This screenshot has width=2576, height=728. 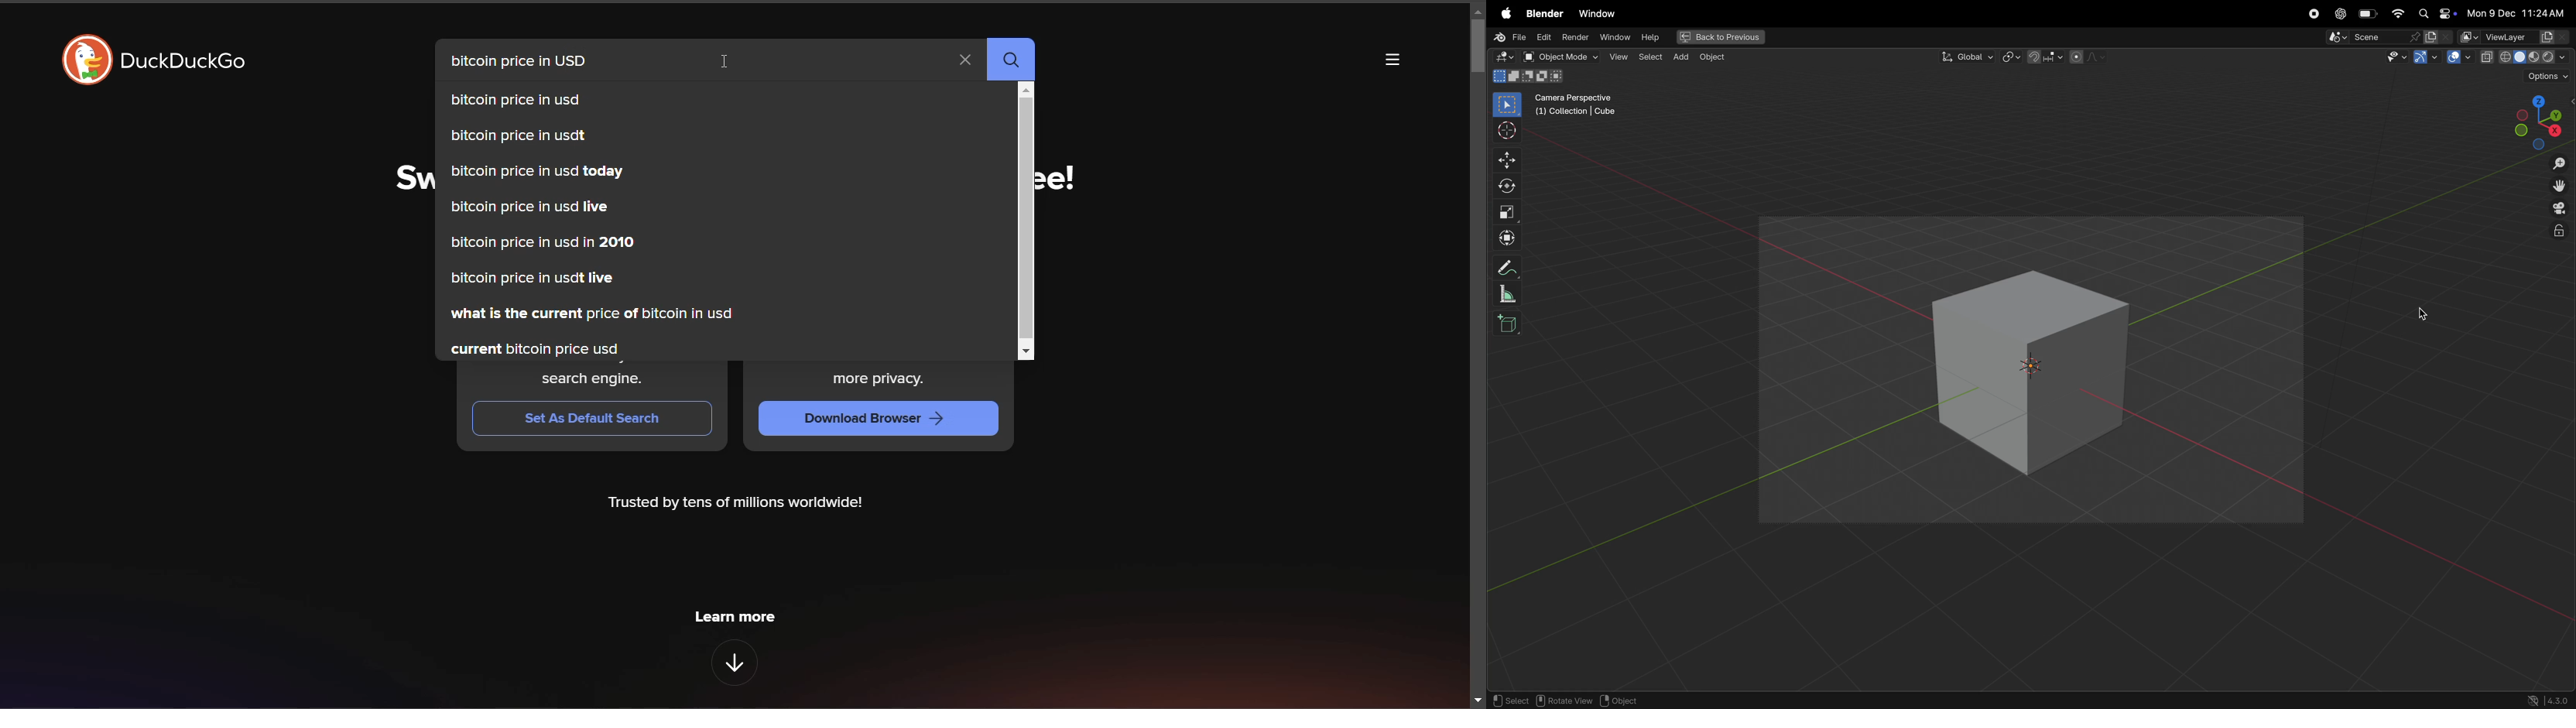 I want to click on overlays, so click(x=2460, y=57).